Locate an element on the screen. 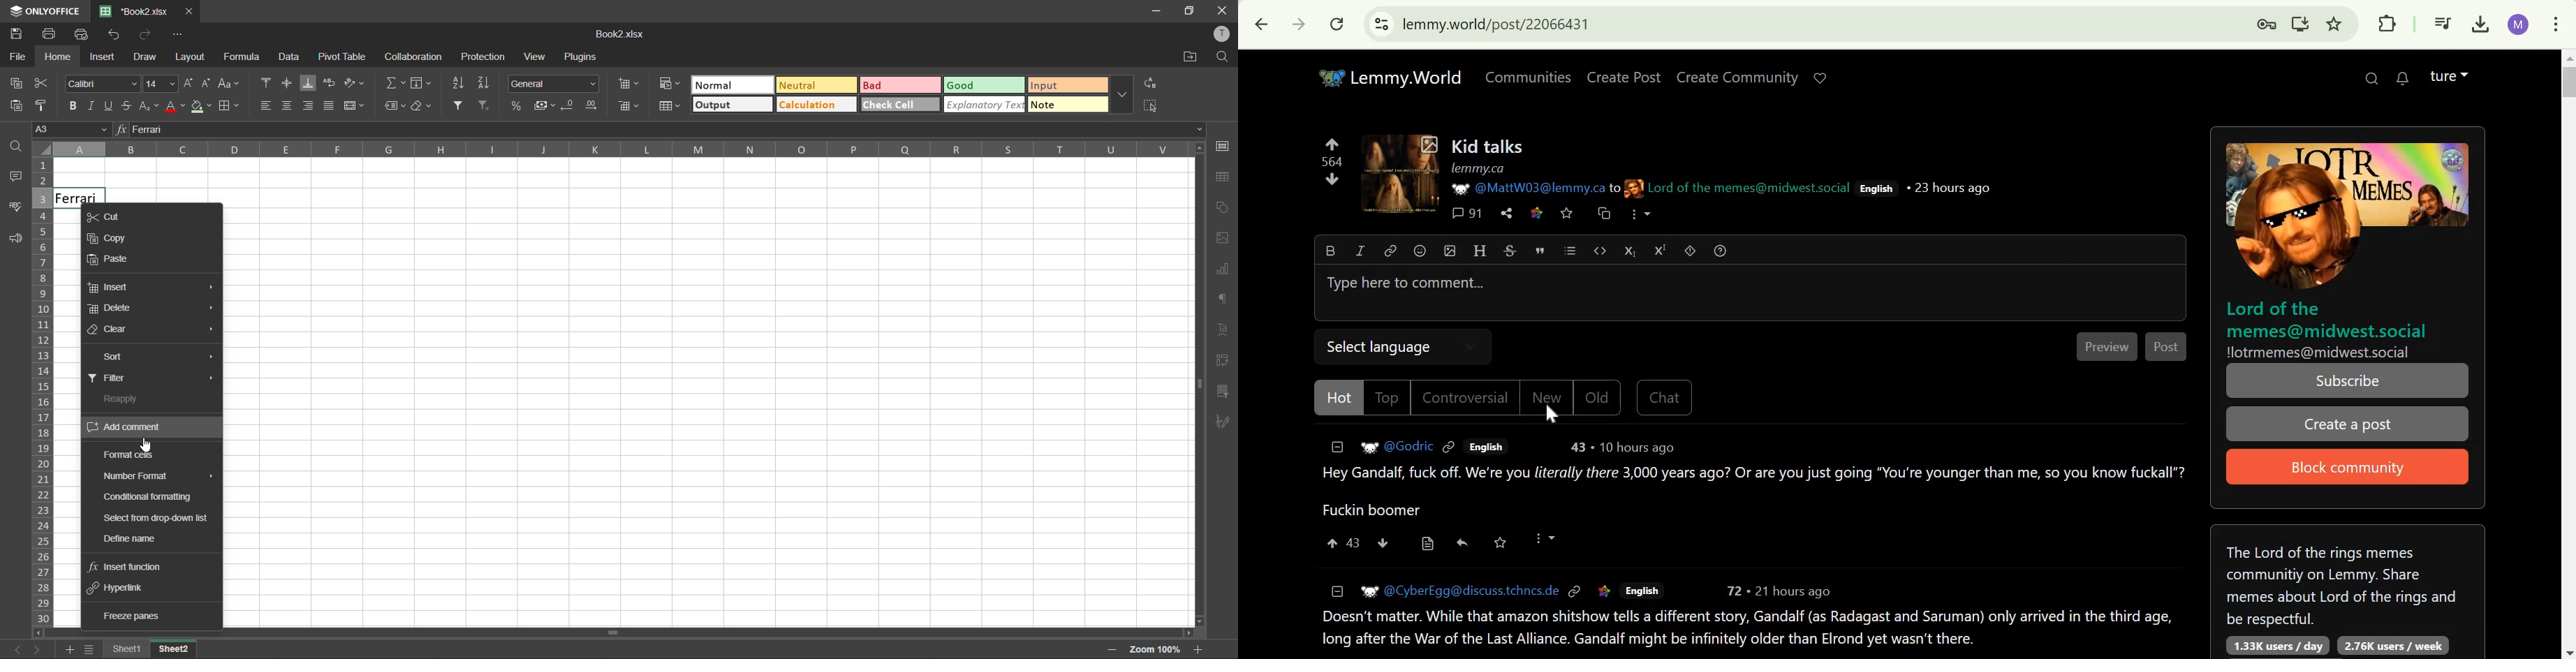 The width and height of the screenshot is (2576, 672). named ranges is located at coordinates (395, 104).